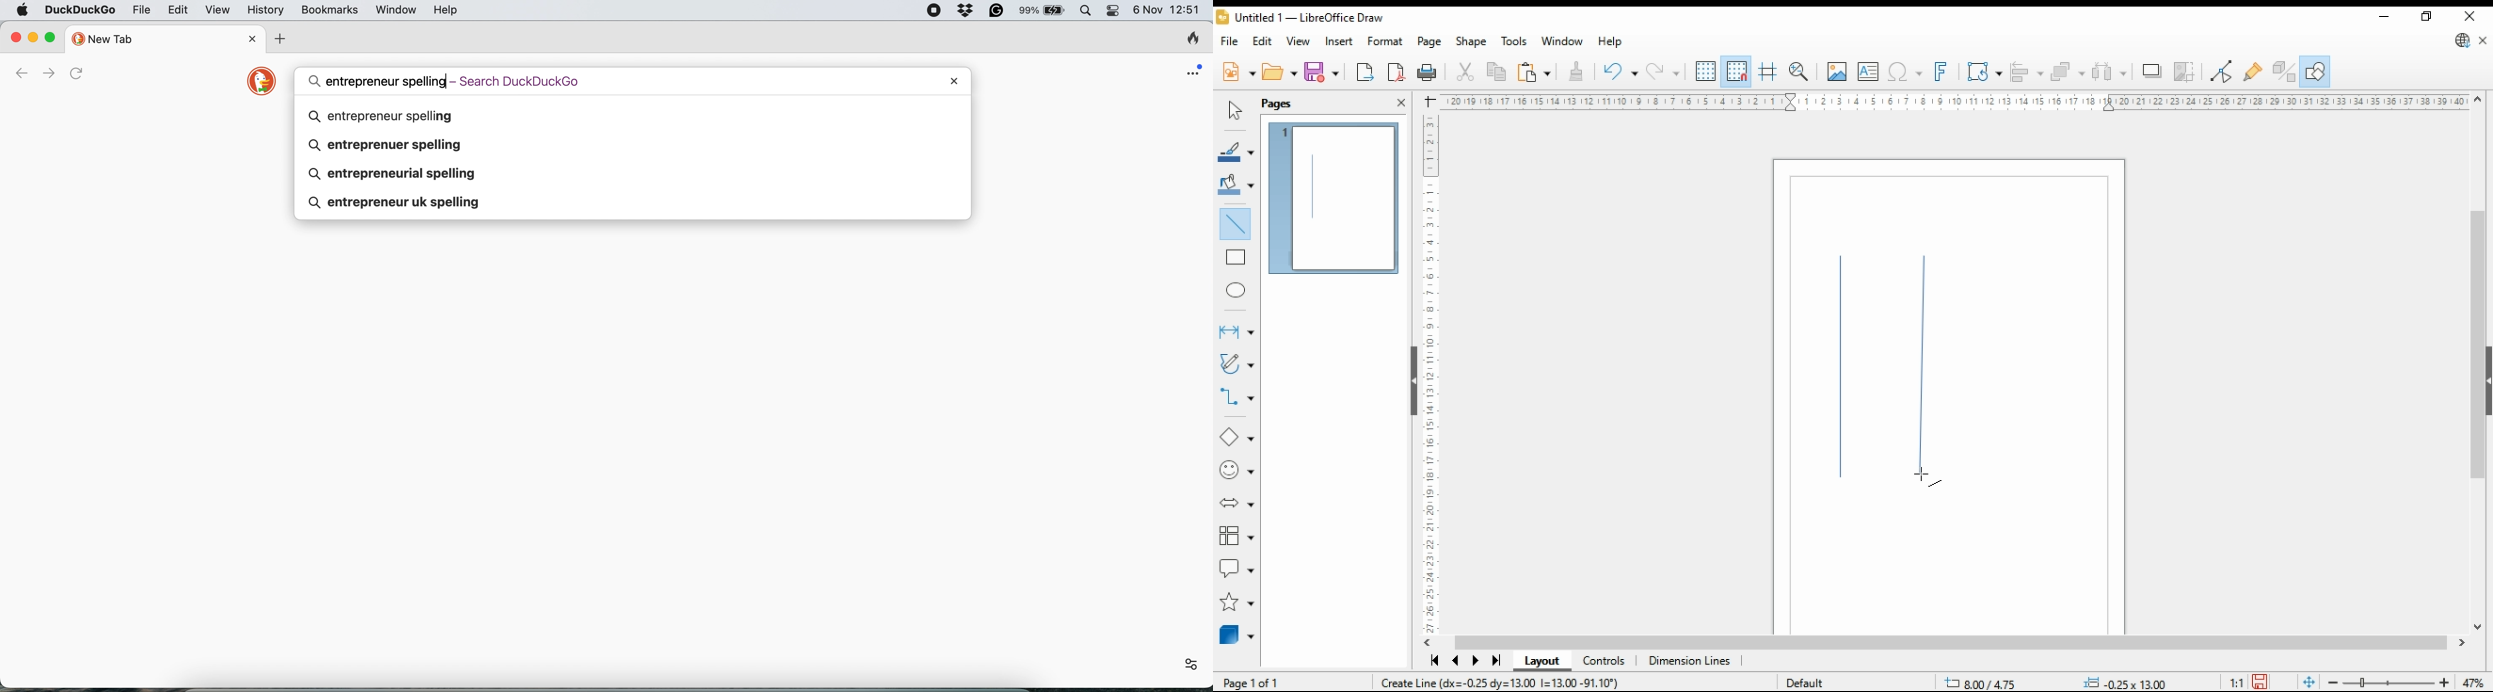  What do you see at coordinates (177, 12) in the screenshot?
I see `edit` at bounding box center [177, 12].